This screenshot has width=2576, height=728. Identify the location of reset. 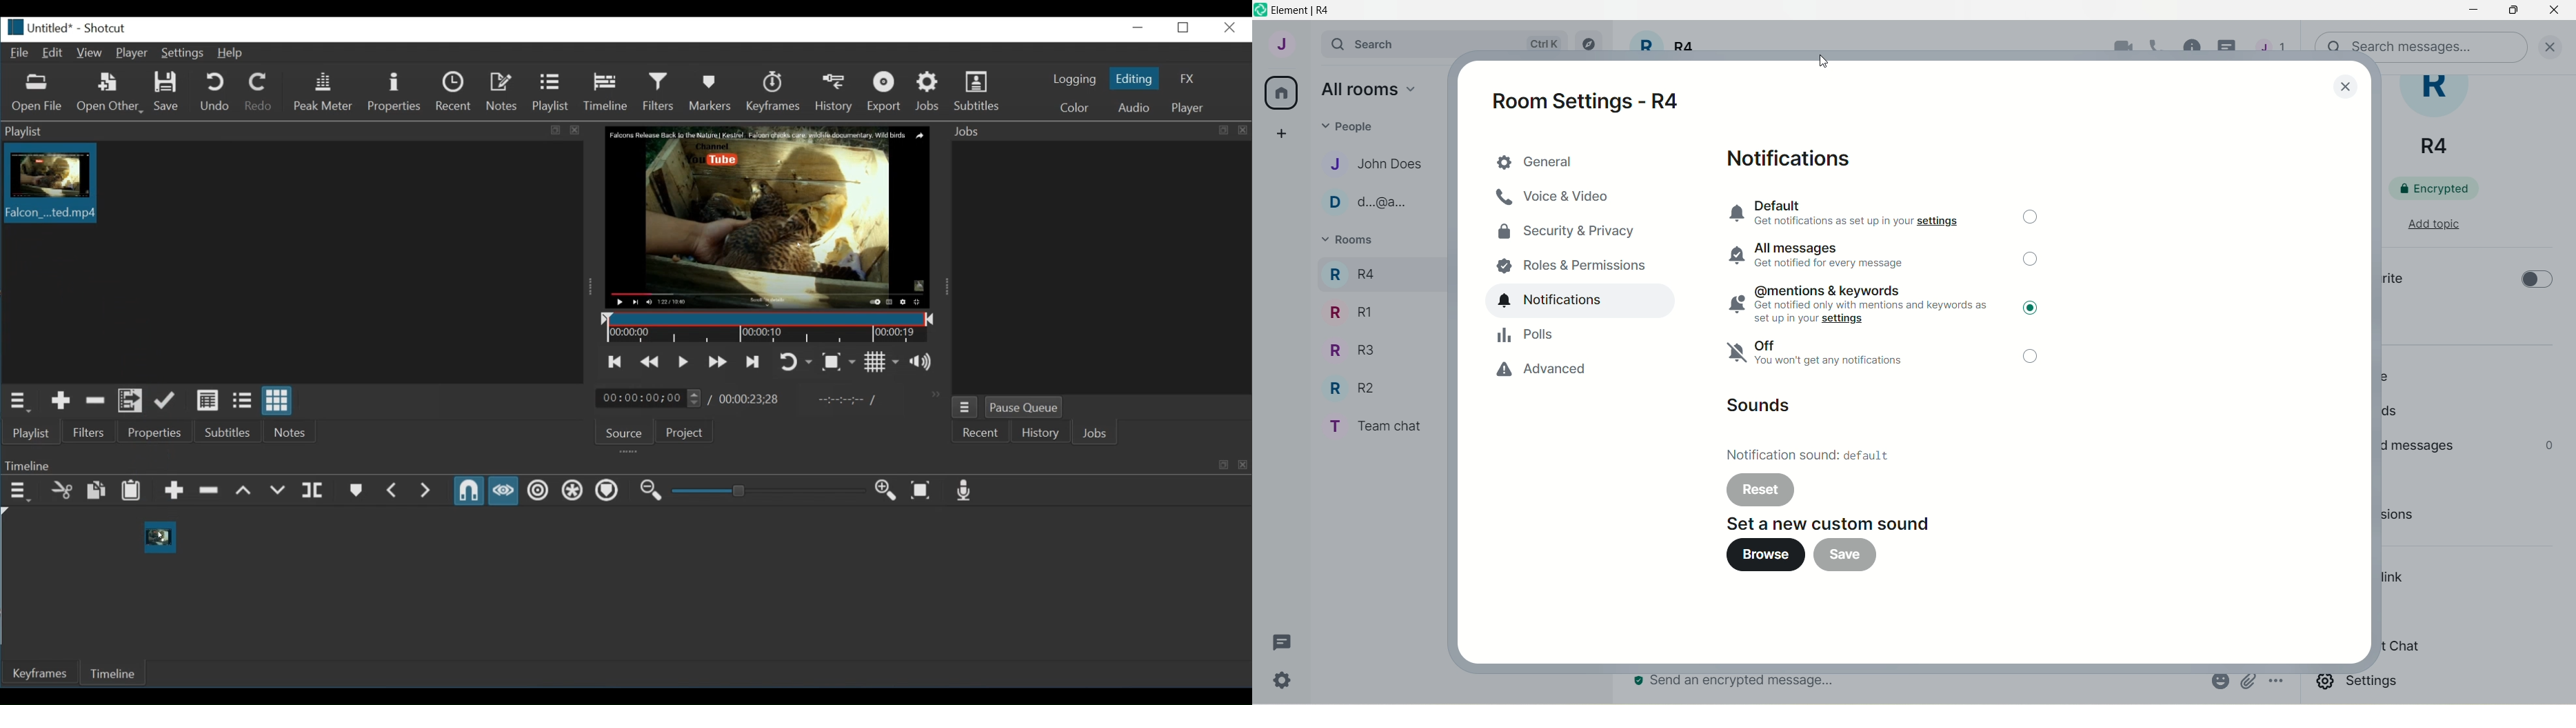
(1760, 490).